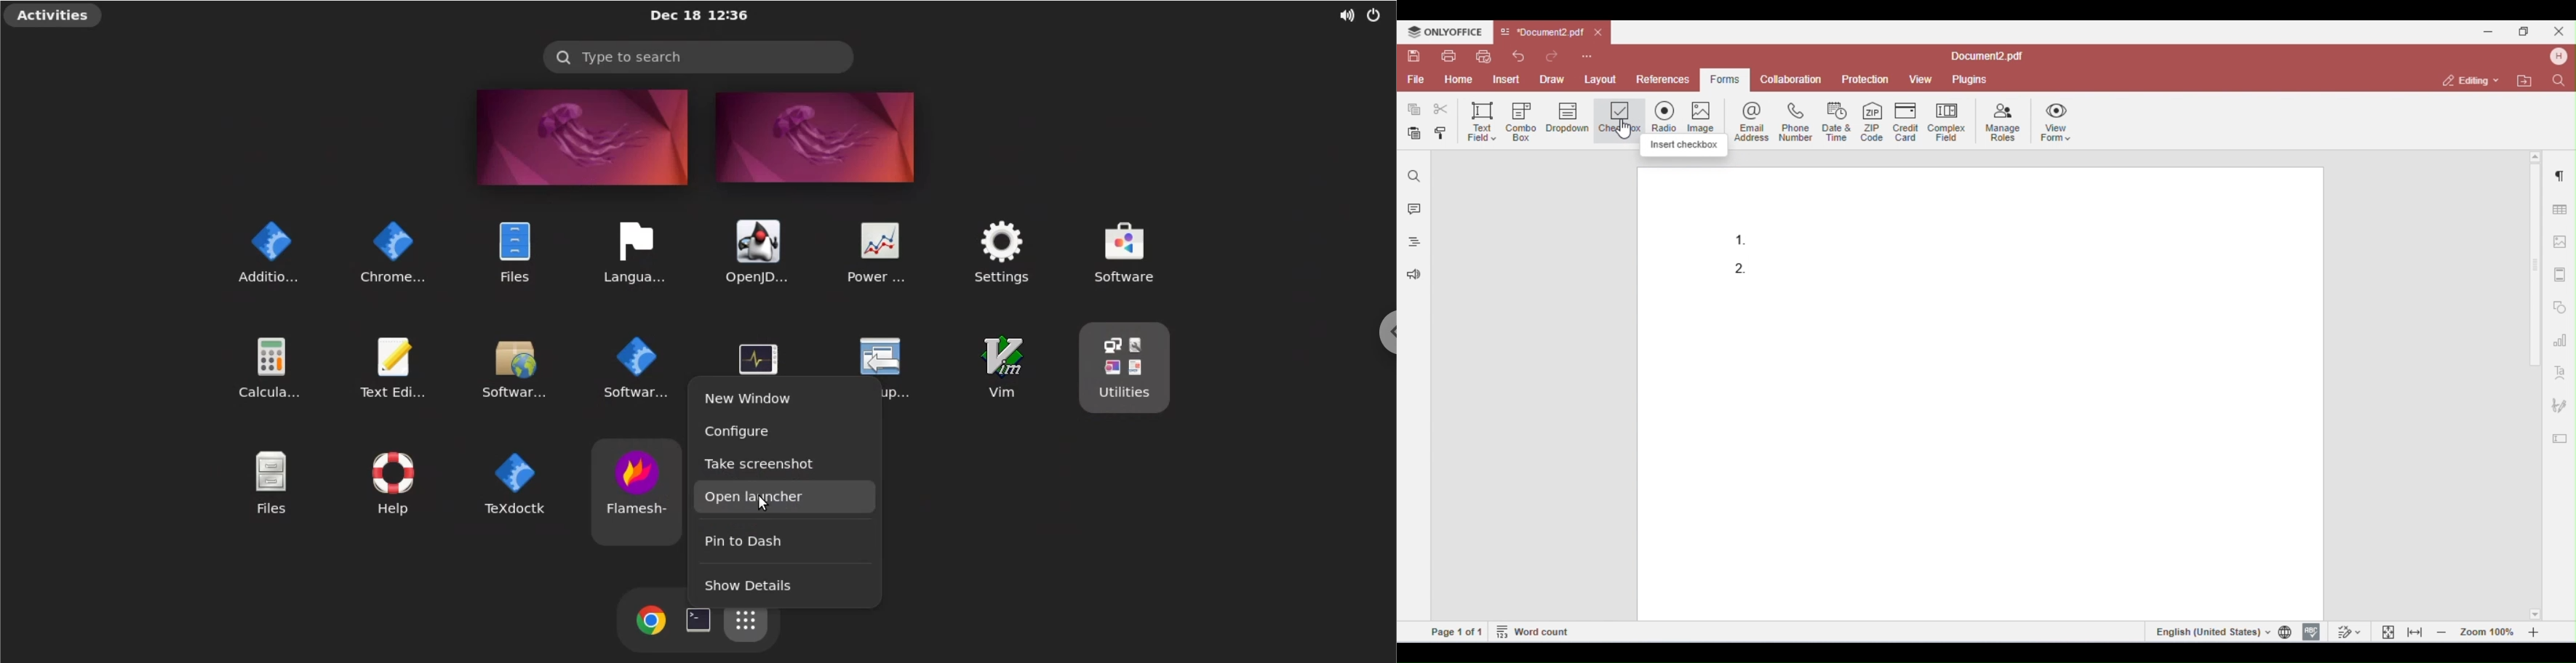 The height and width of the screenshot is (672, 2576). Describe the element at coordinates (575, 137) in the screenshot. I see `Activity screen one` at that location.